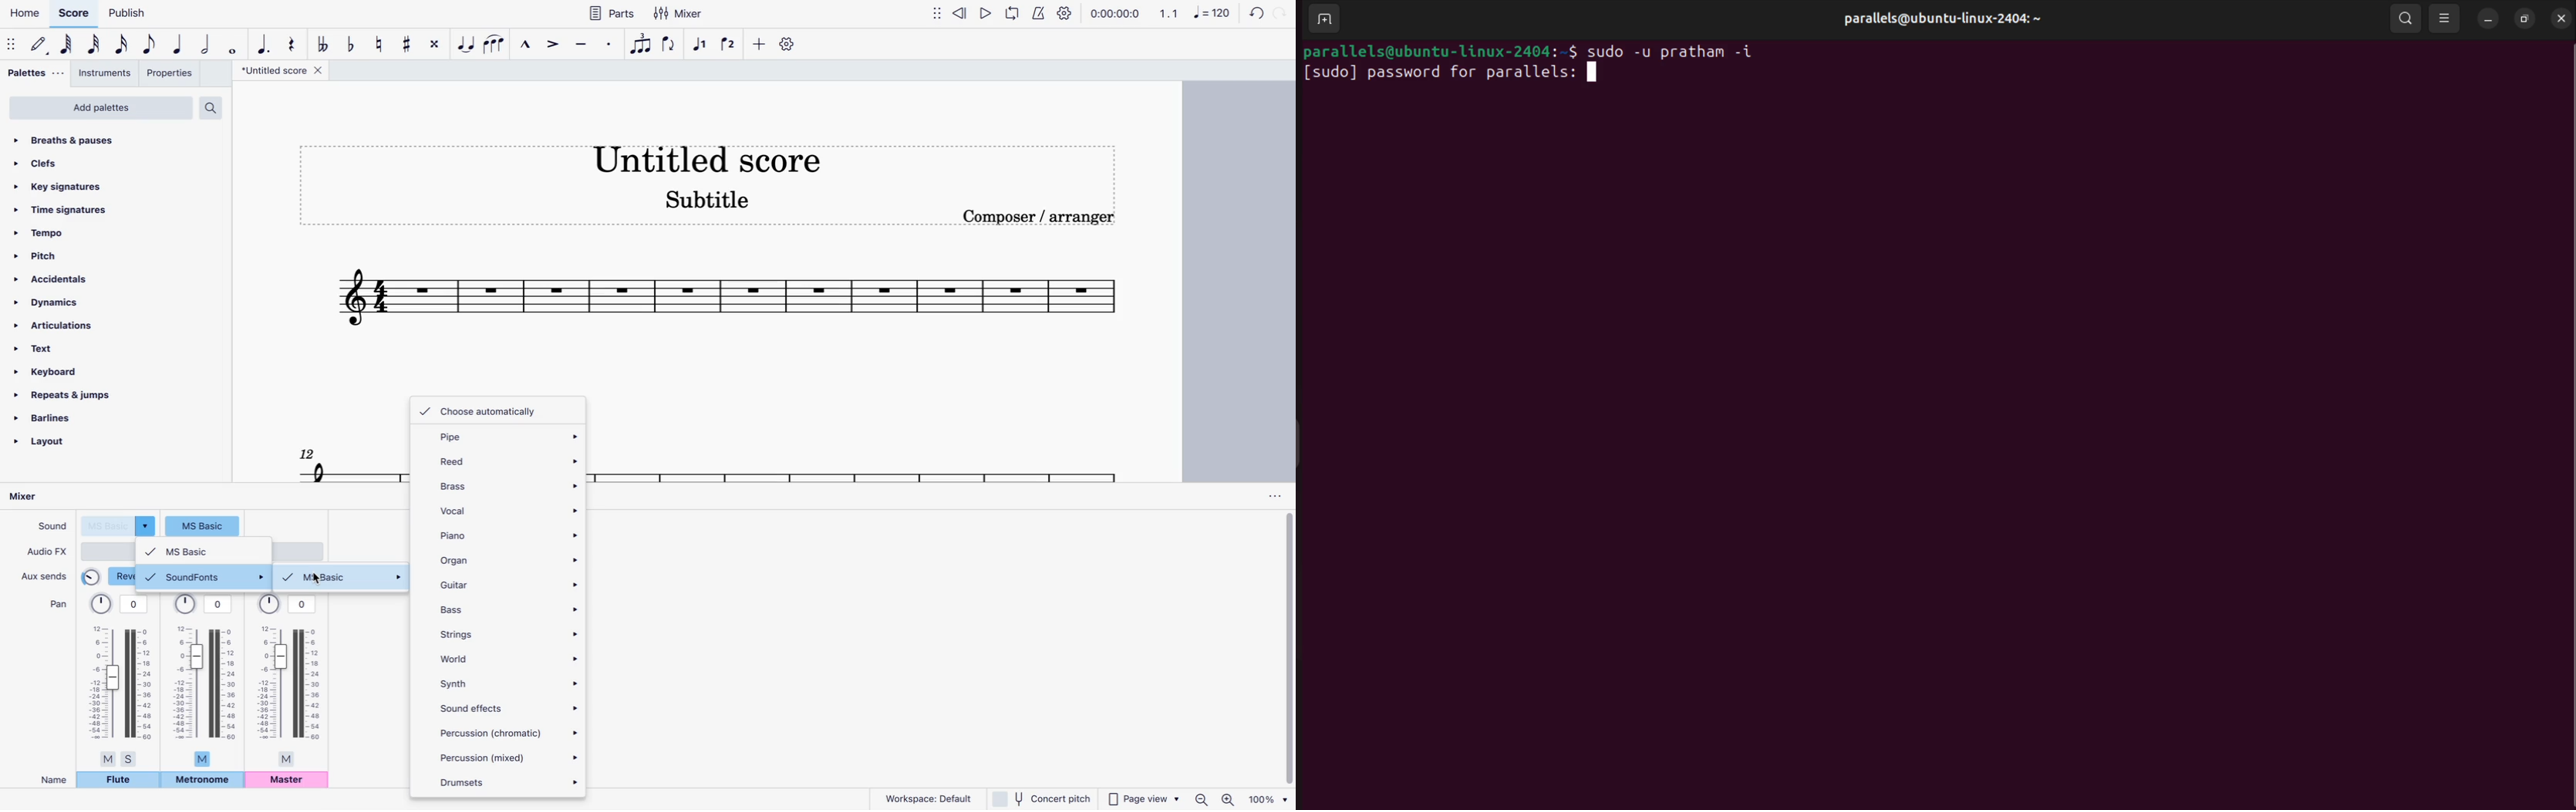 The width and height of the screenshot is (2576, 812). I want to click on 16th note, so click(123, 47).